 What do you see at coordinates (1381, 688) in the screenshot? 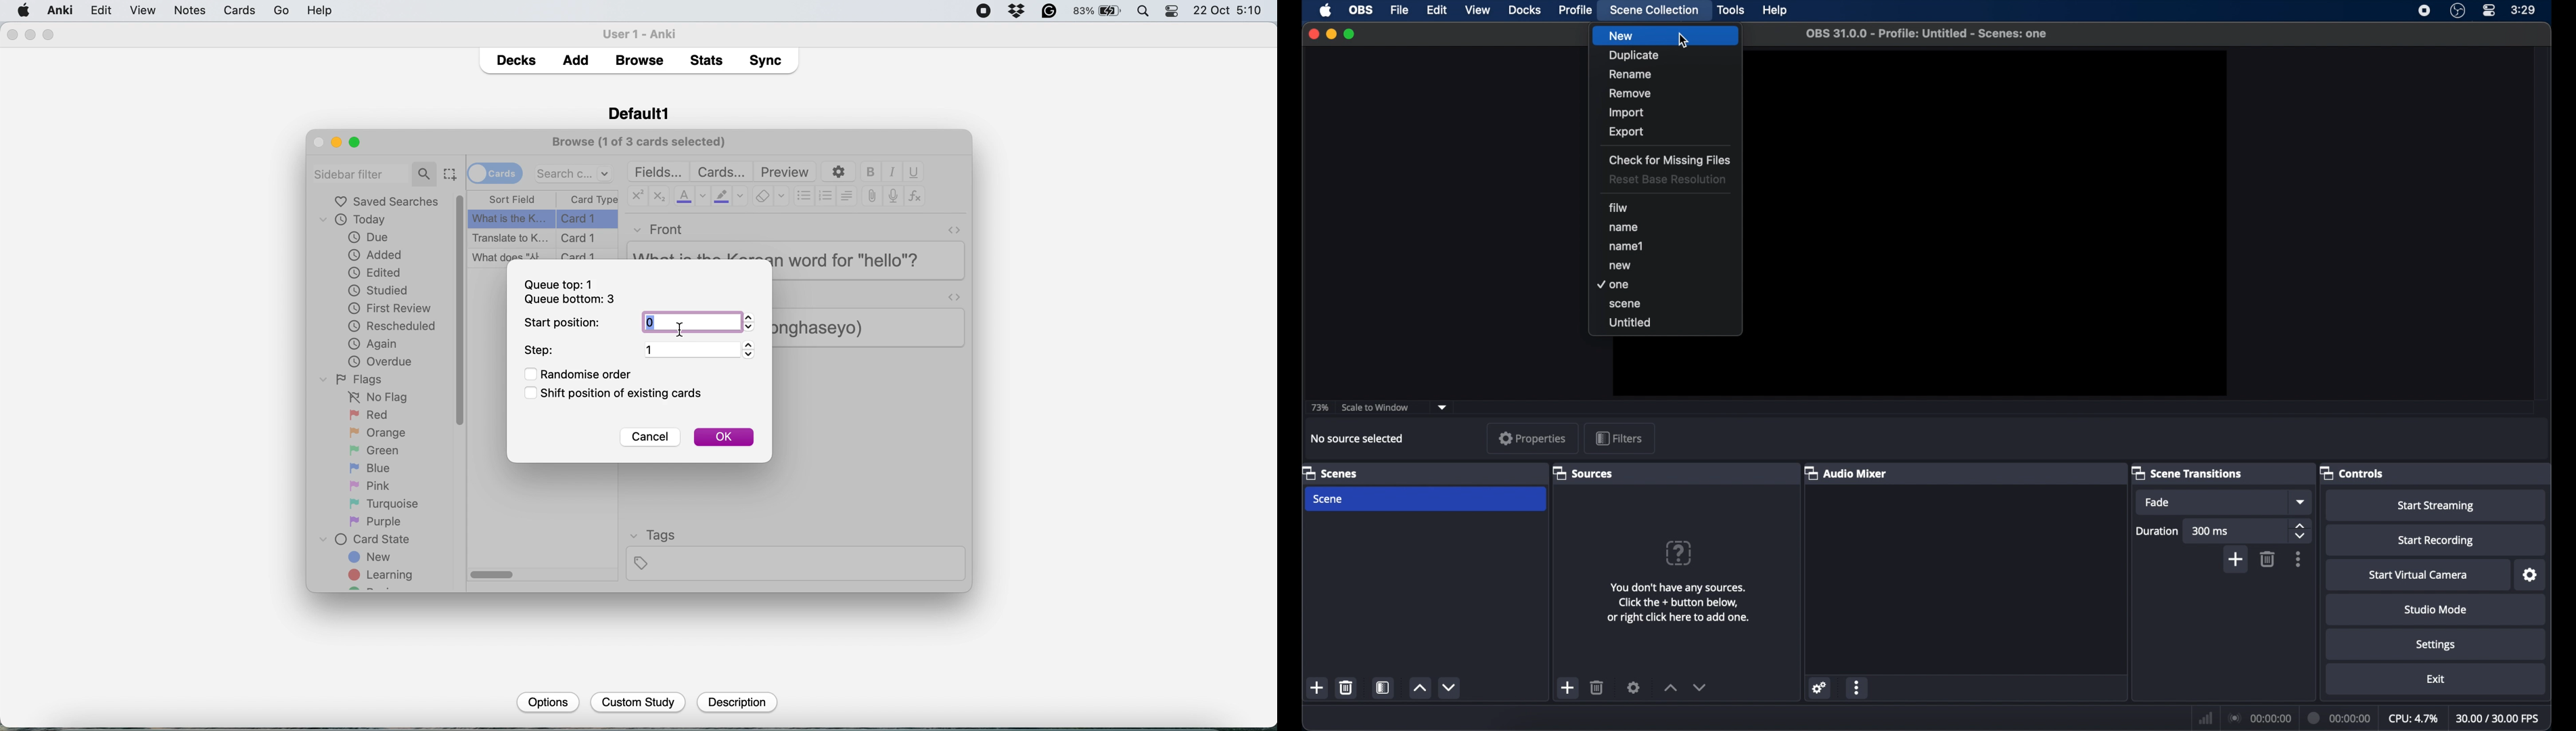
I see `open scene filter` at bounding box center [1381, 688].